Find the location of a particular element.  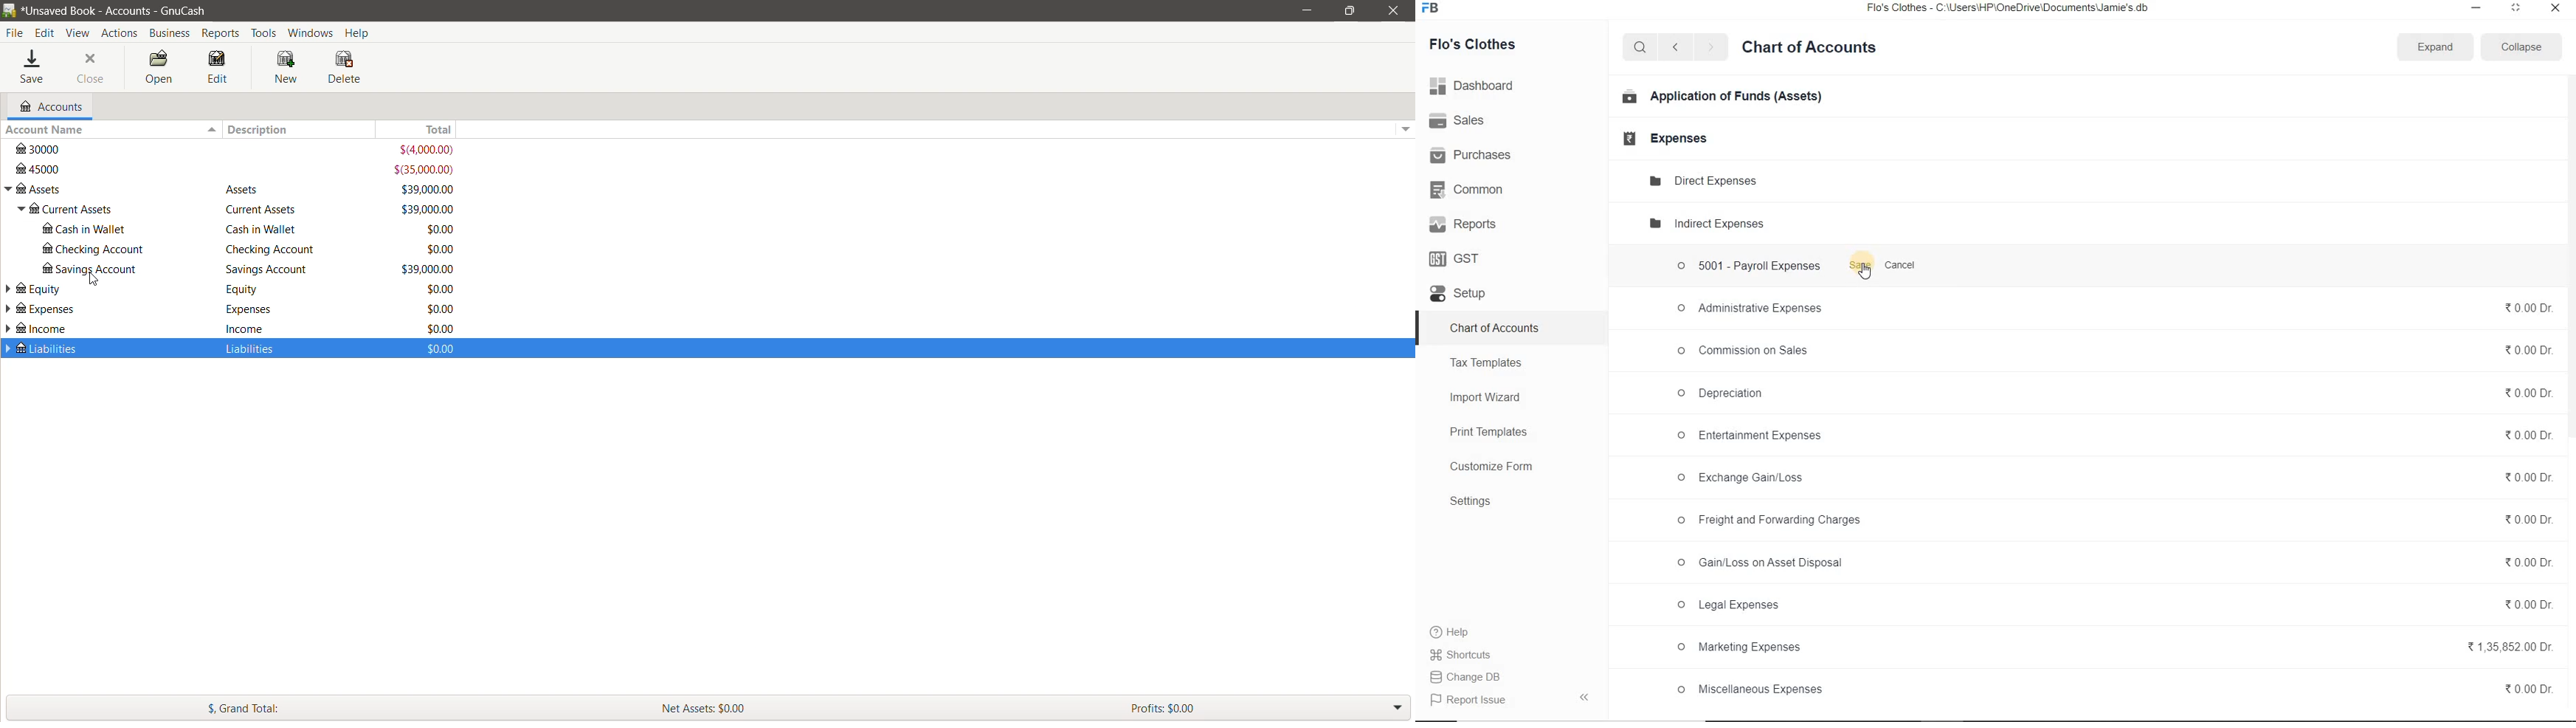

Print Templates is located at coordinates (1489, 433).